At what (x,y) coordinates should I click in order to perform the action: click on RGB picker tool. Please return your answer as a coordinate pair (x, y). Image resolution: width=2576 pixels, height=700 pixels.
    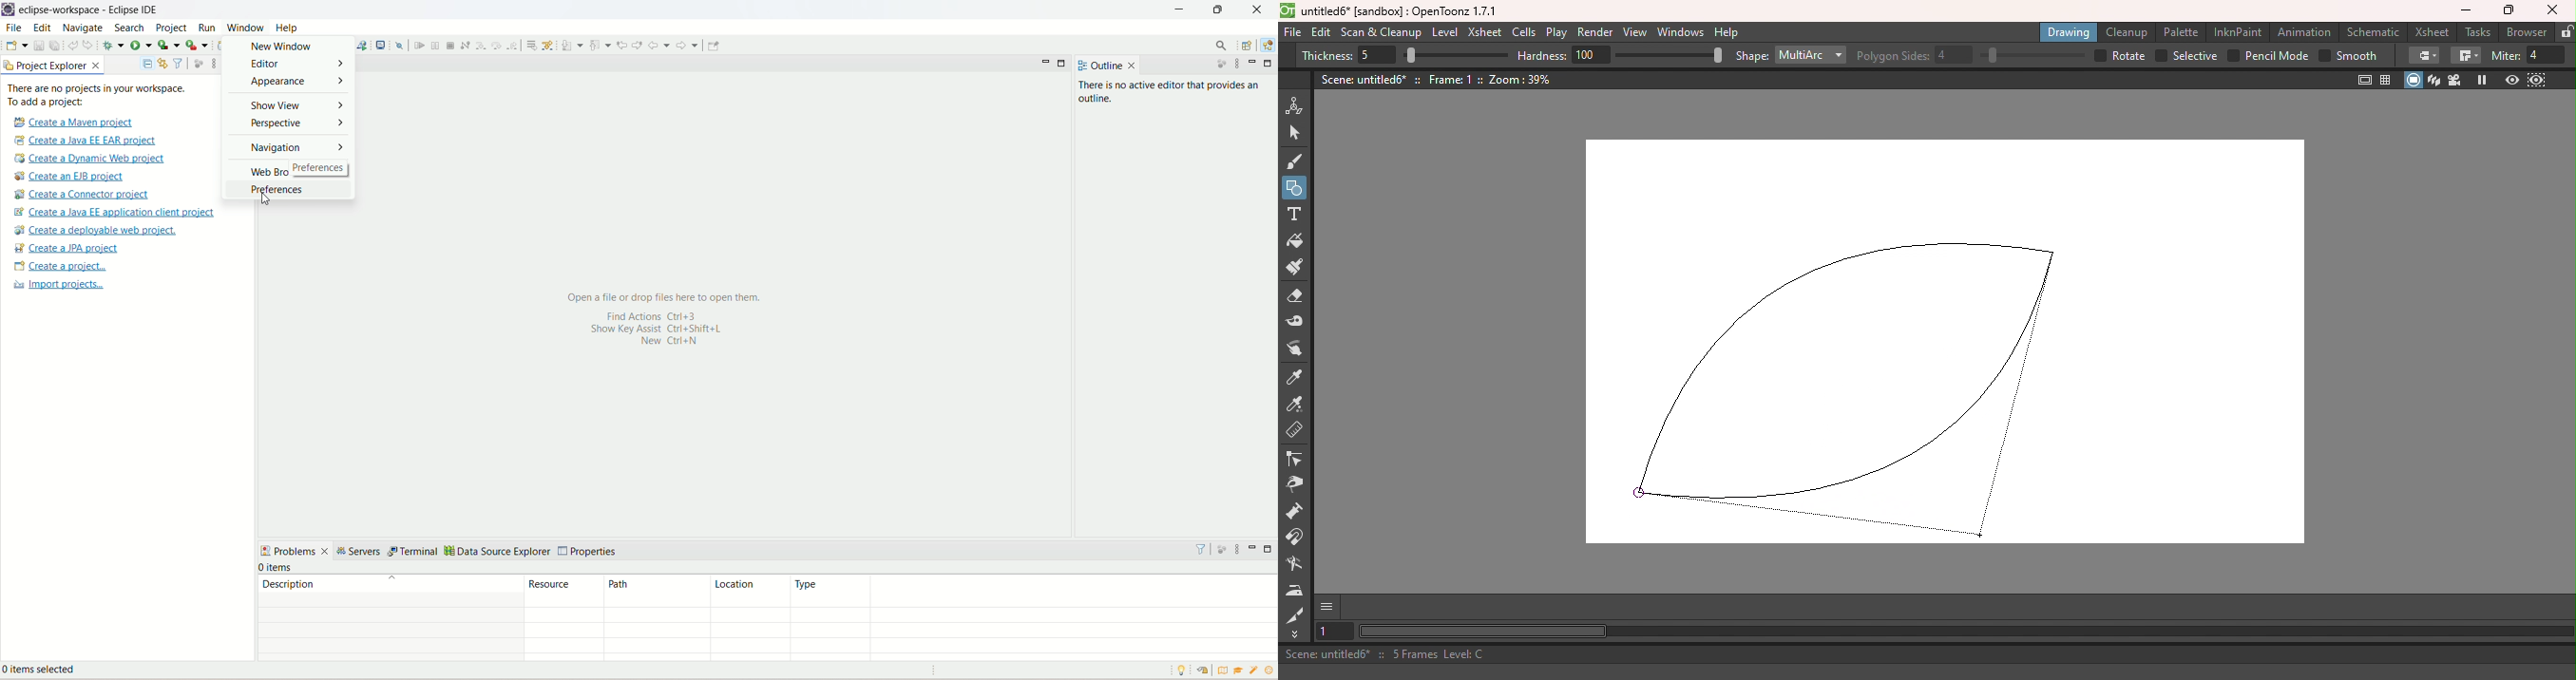
    Looking at the image, I should click on (1296, 405).